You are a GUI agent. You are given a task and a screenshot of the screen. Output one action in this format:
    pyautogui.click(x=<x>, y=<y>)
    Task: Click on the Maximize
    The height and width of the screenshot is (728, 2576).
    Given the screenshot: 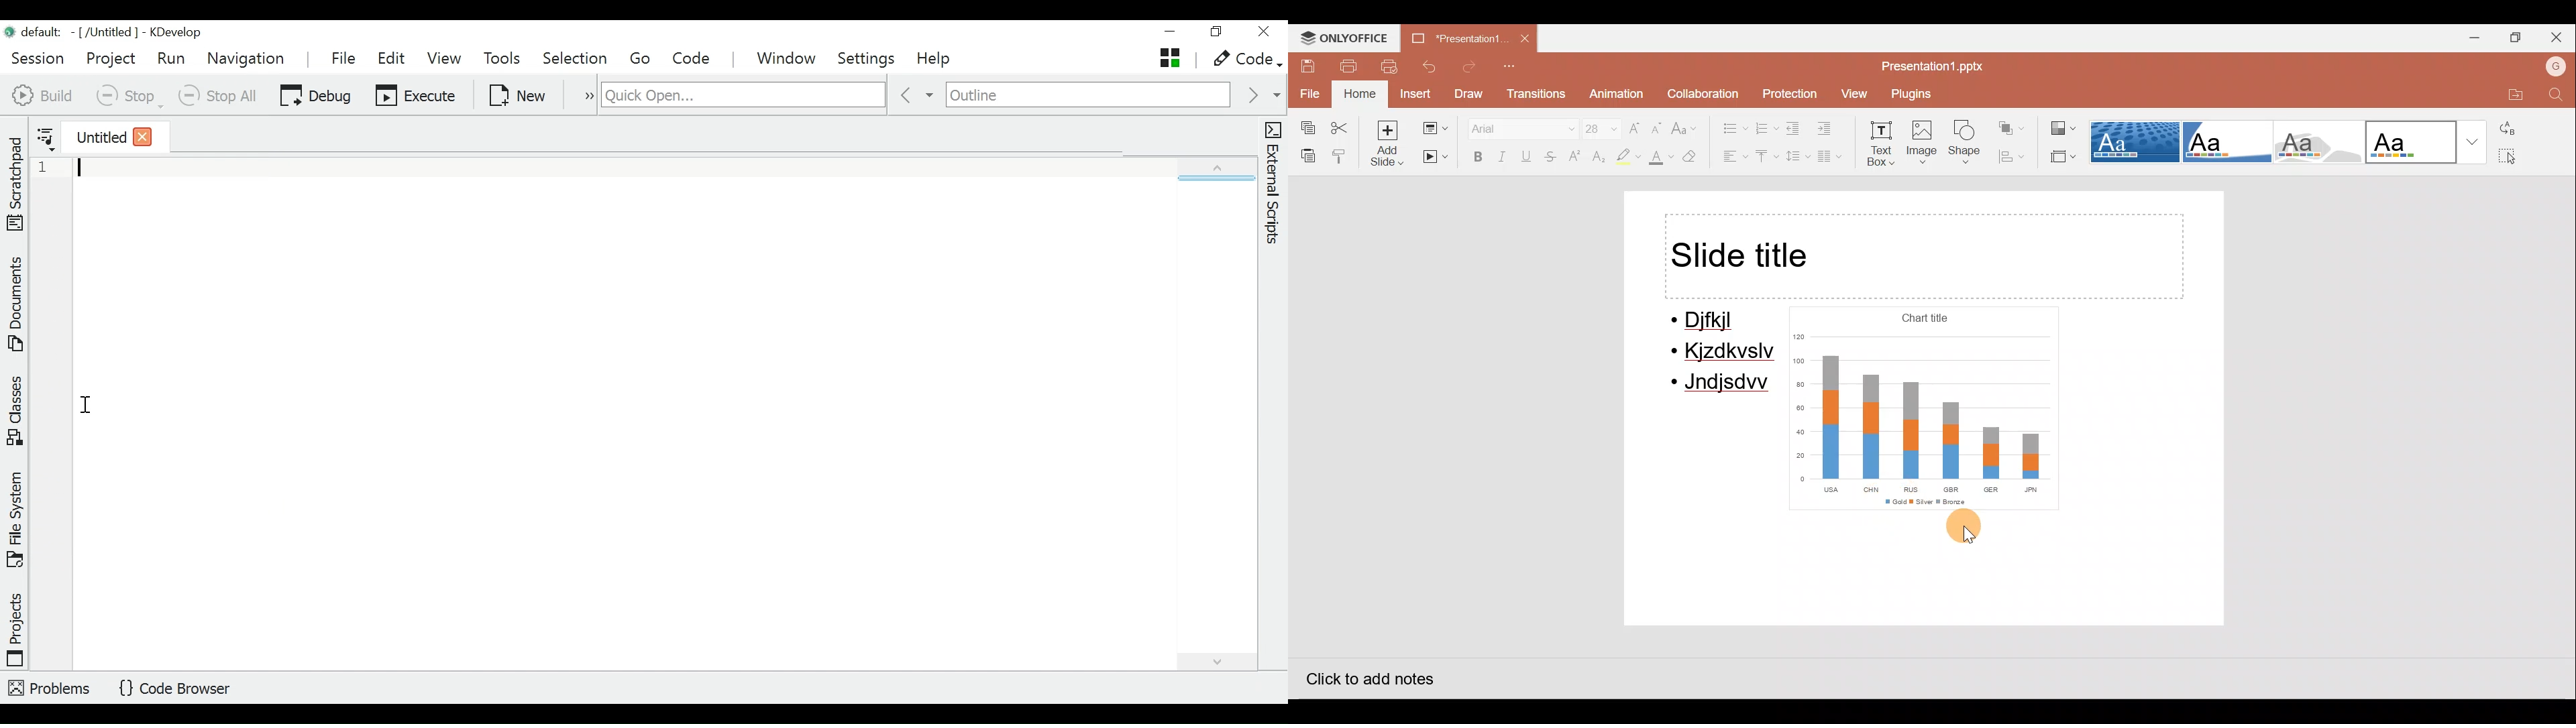 What is the action you would take?
    pyautogui.click(x=2516, y=40)
    